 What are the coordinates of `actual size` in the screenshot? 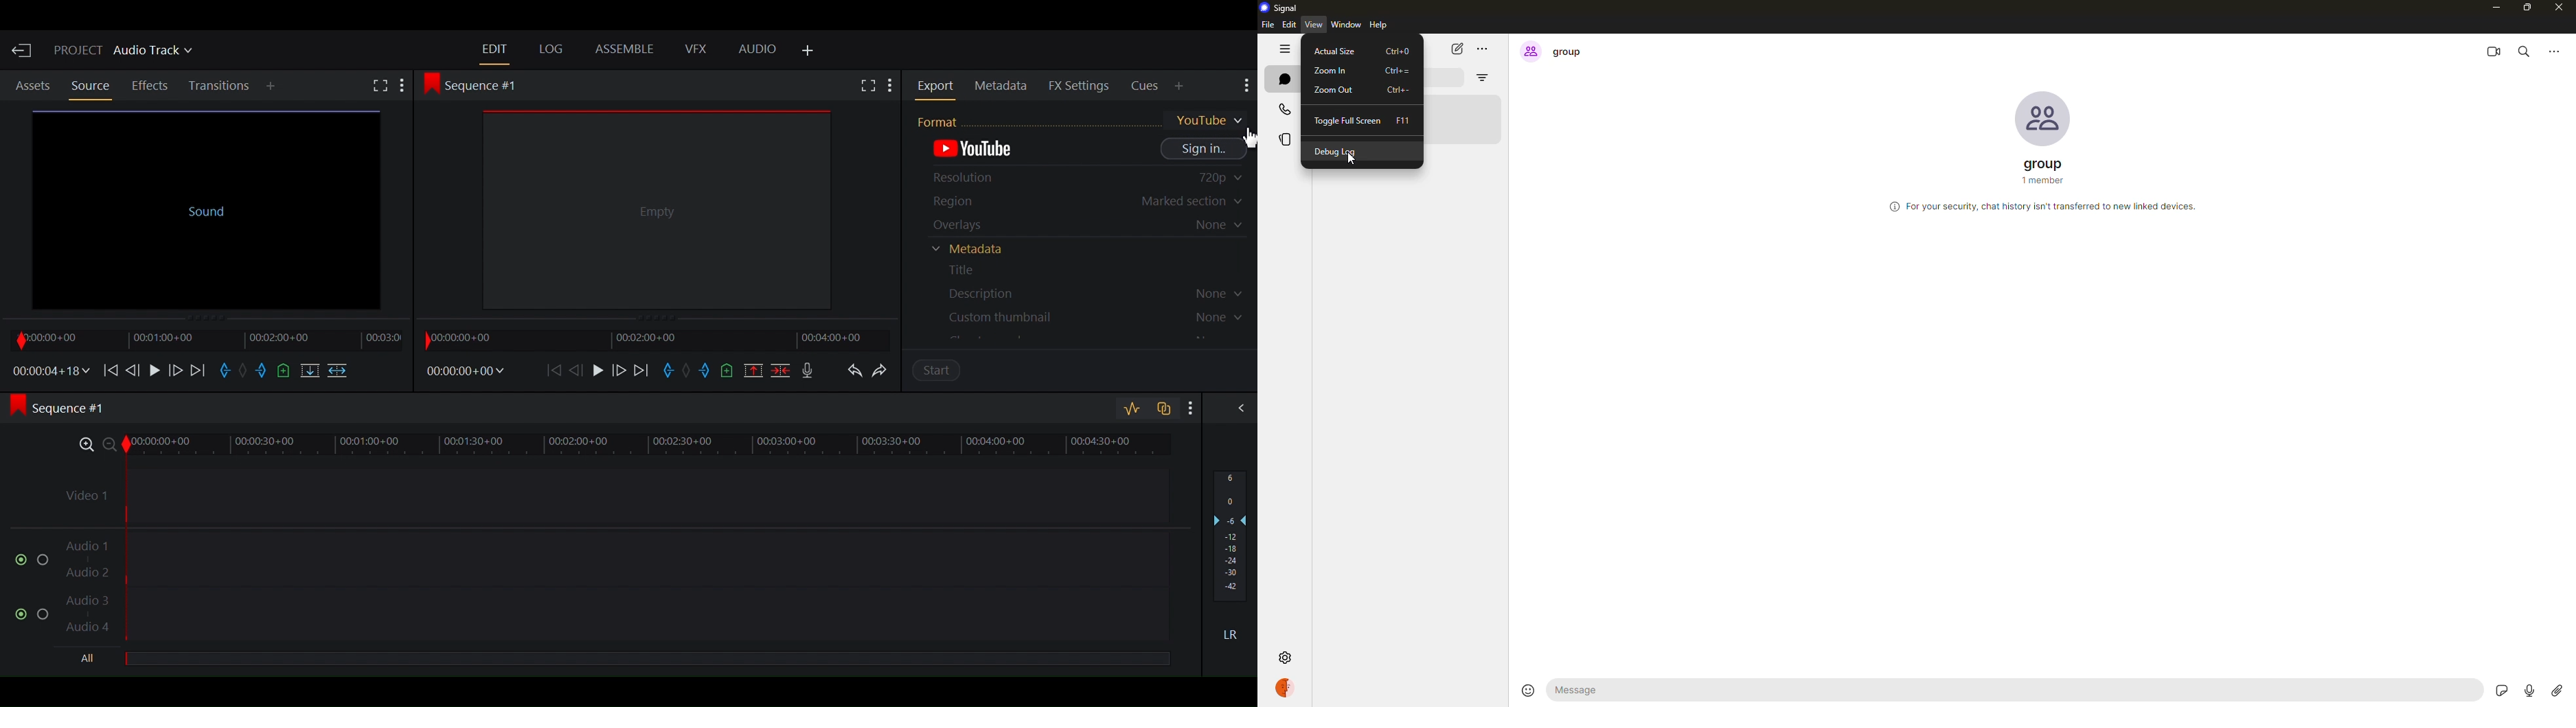 It's located at (1334, 51).